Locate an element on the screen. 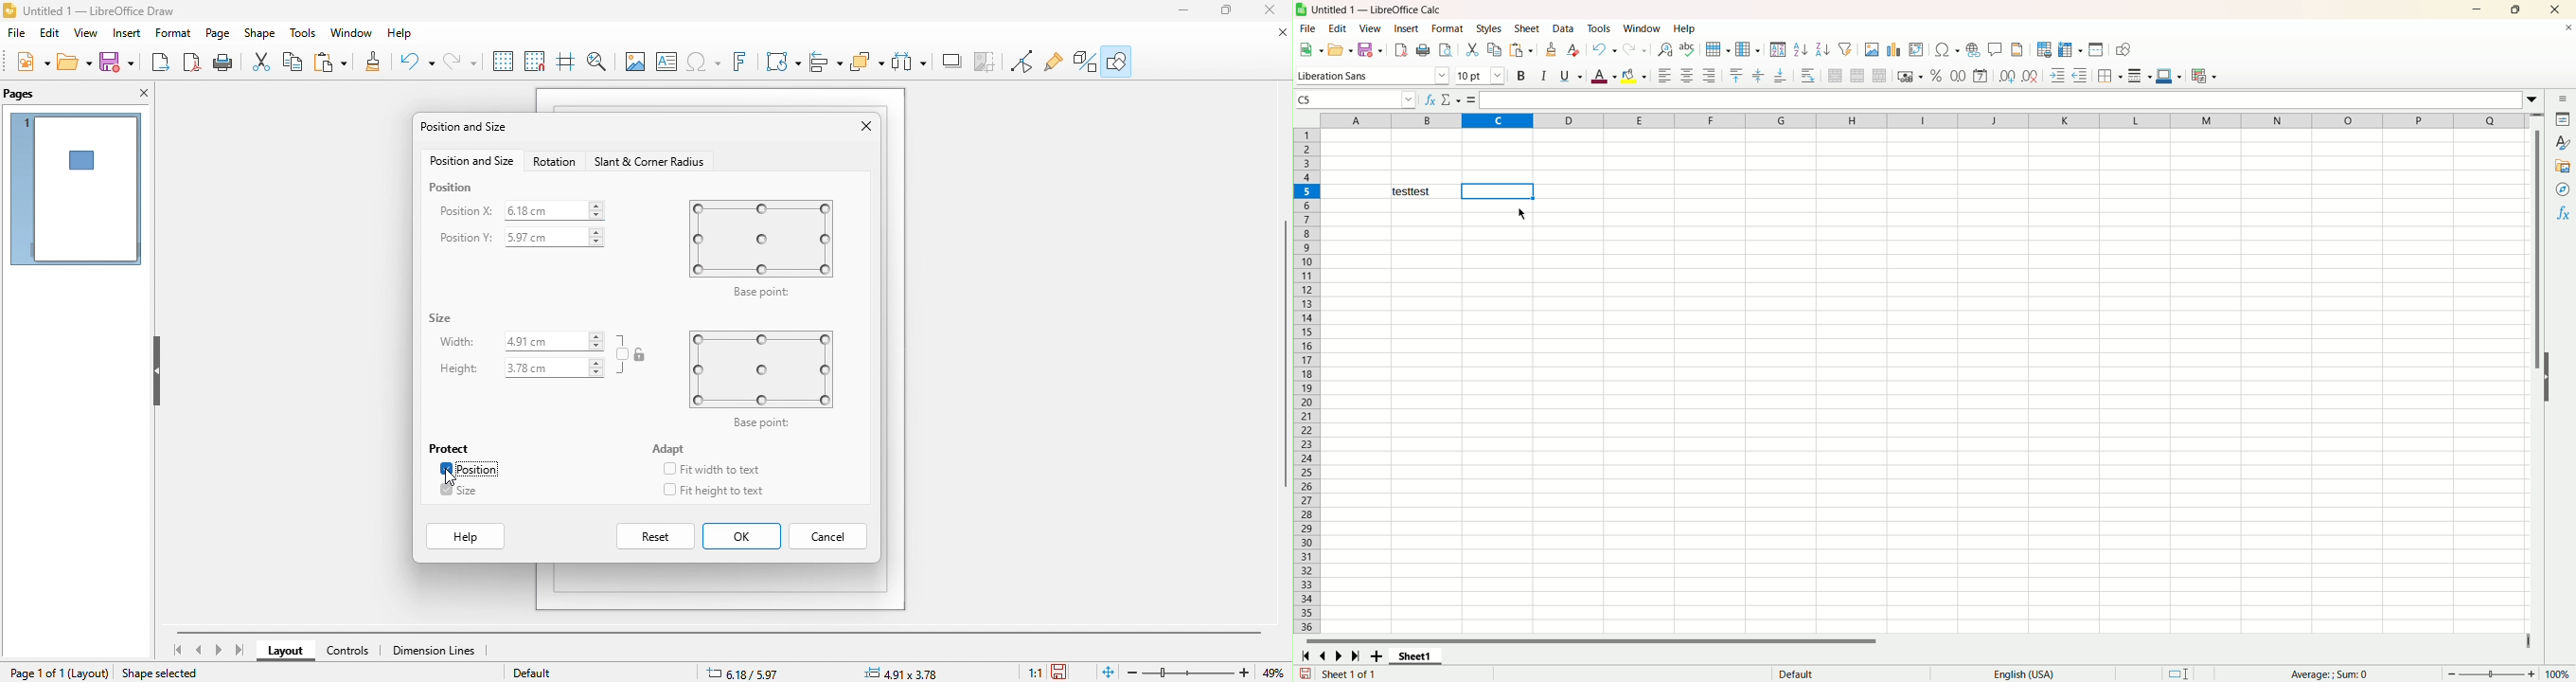 This screenshot has height=700, width=2576. border style is located at coordinates (2141, 76).